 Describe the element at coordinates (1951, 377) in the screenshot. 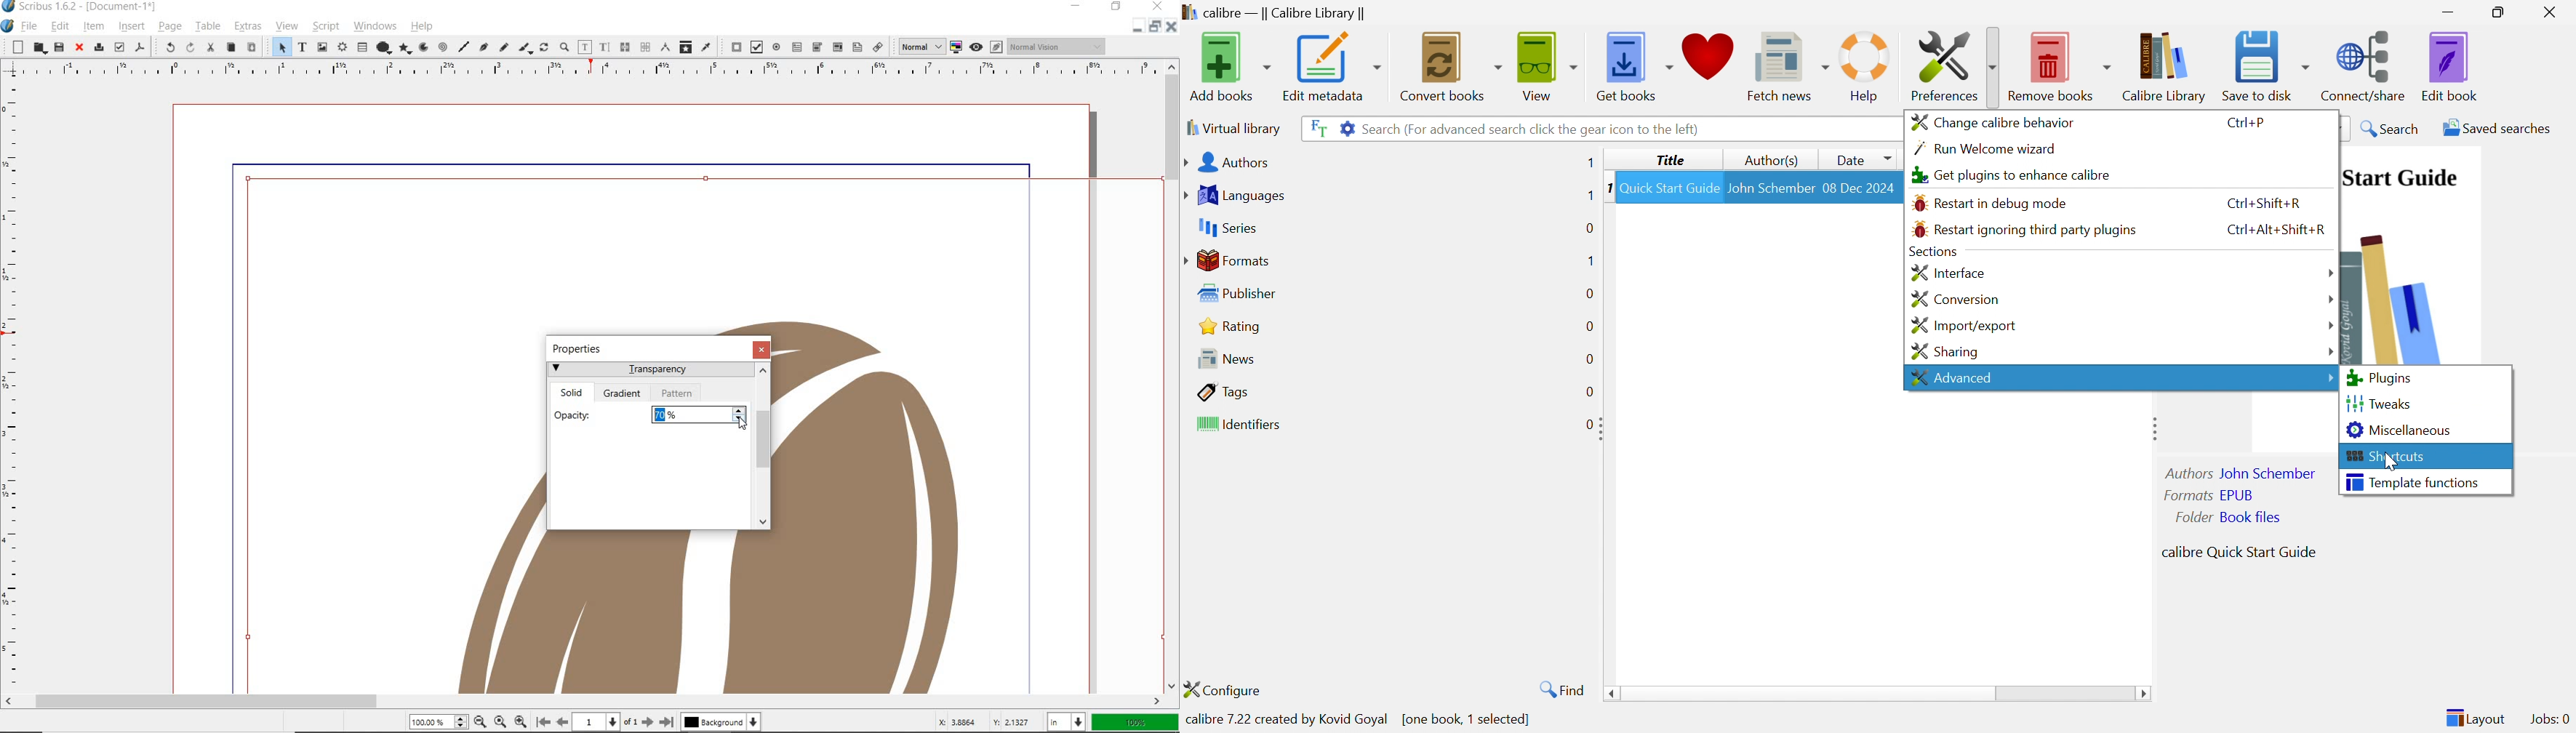

I see `Advanced` at that location.